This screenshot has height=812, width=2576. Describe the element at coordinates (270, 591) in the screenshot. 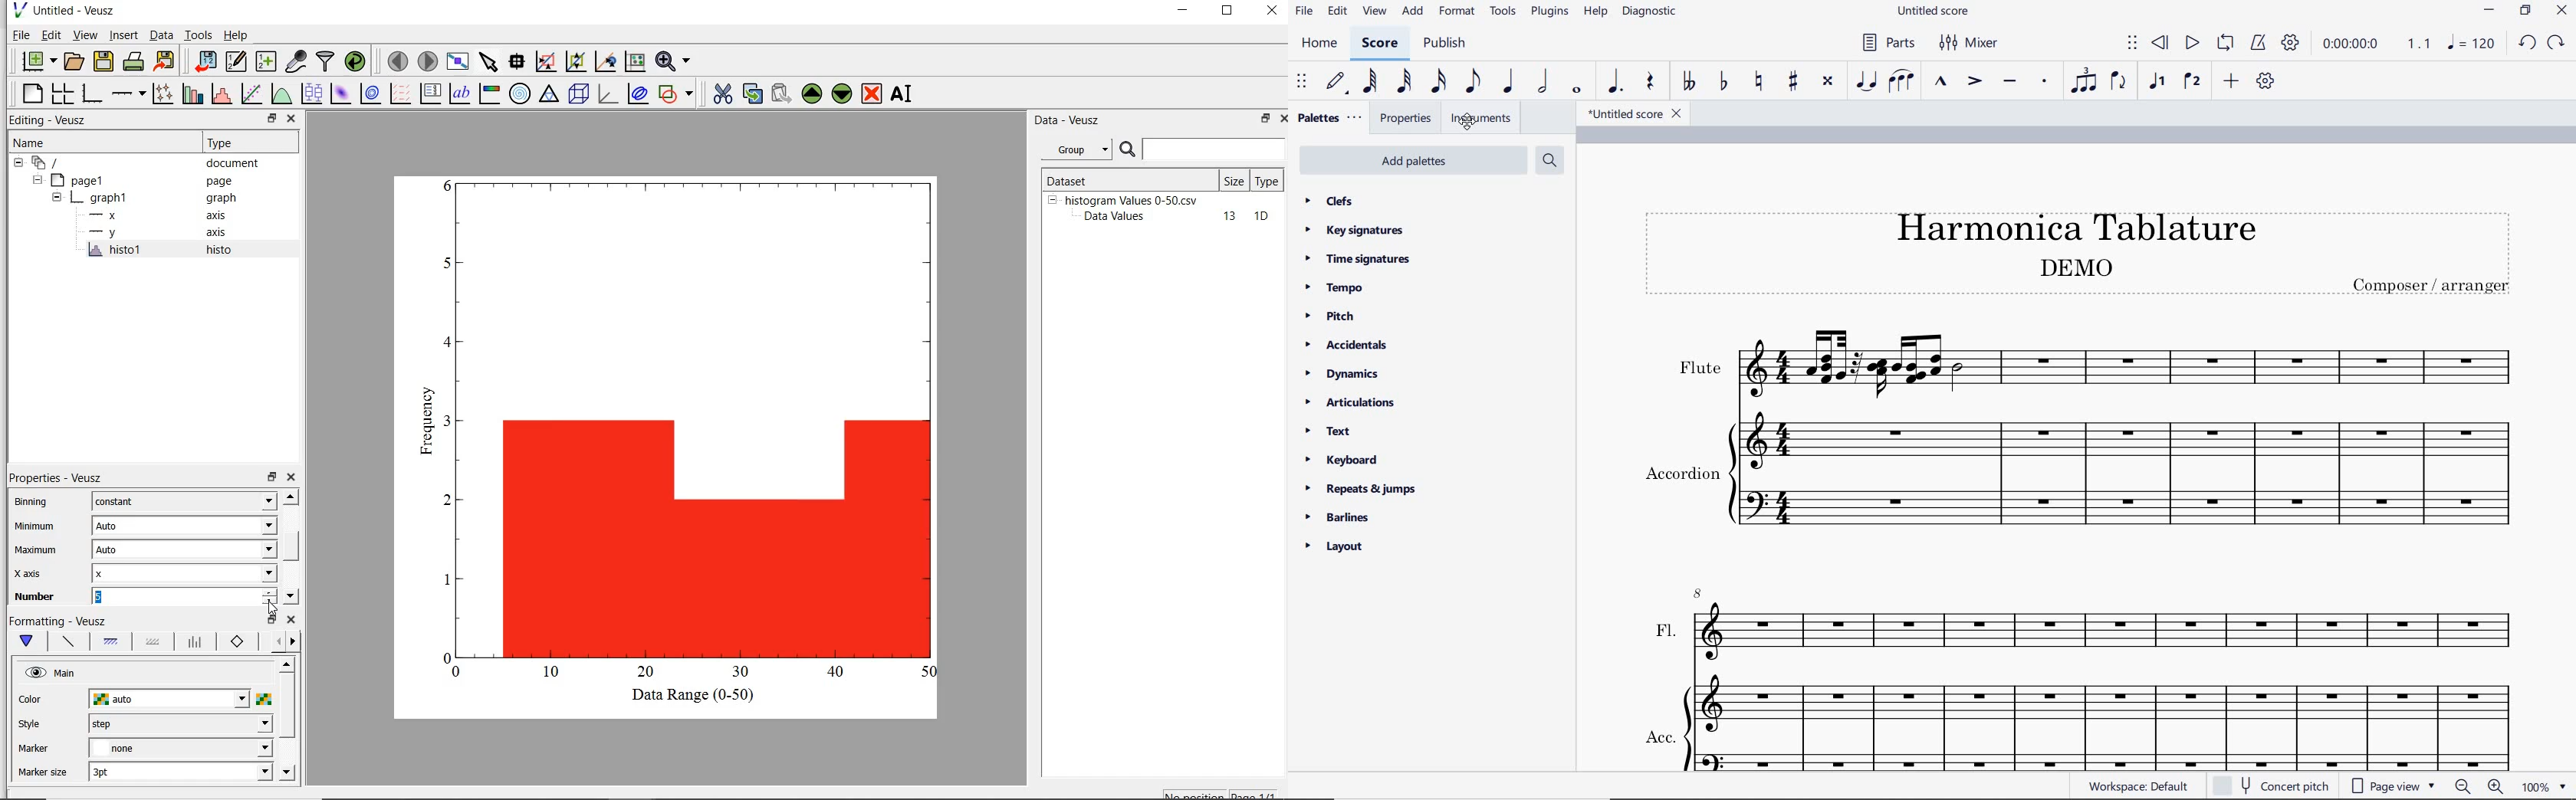

I see `increase number` at that location.